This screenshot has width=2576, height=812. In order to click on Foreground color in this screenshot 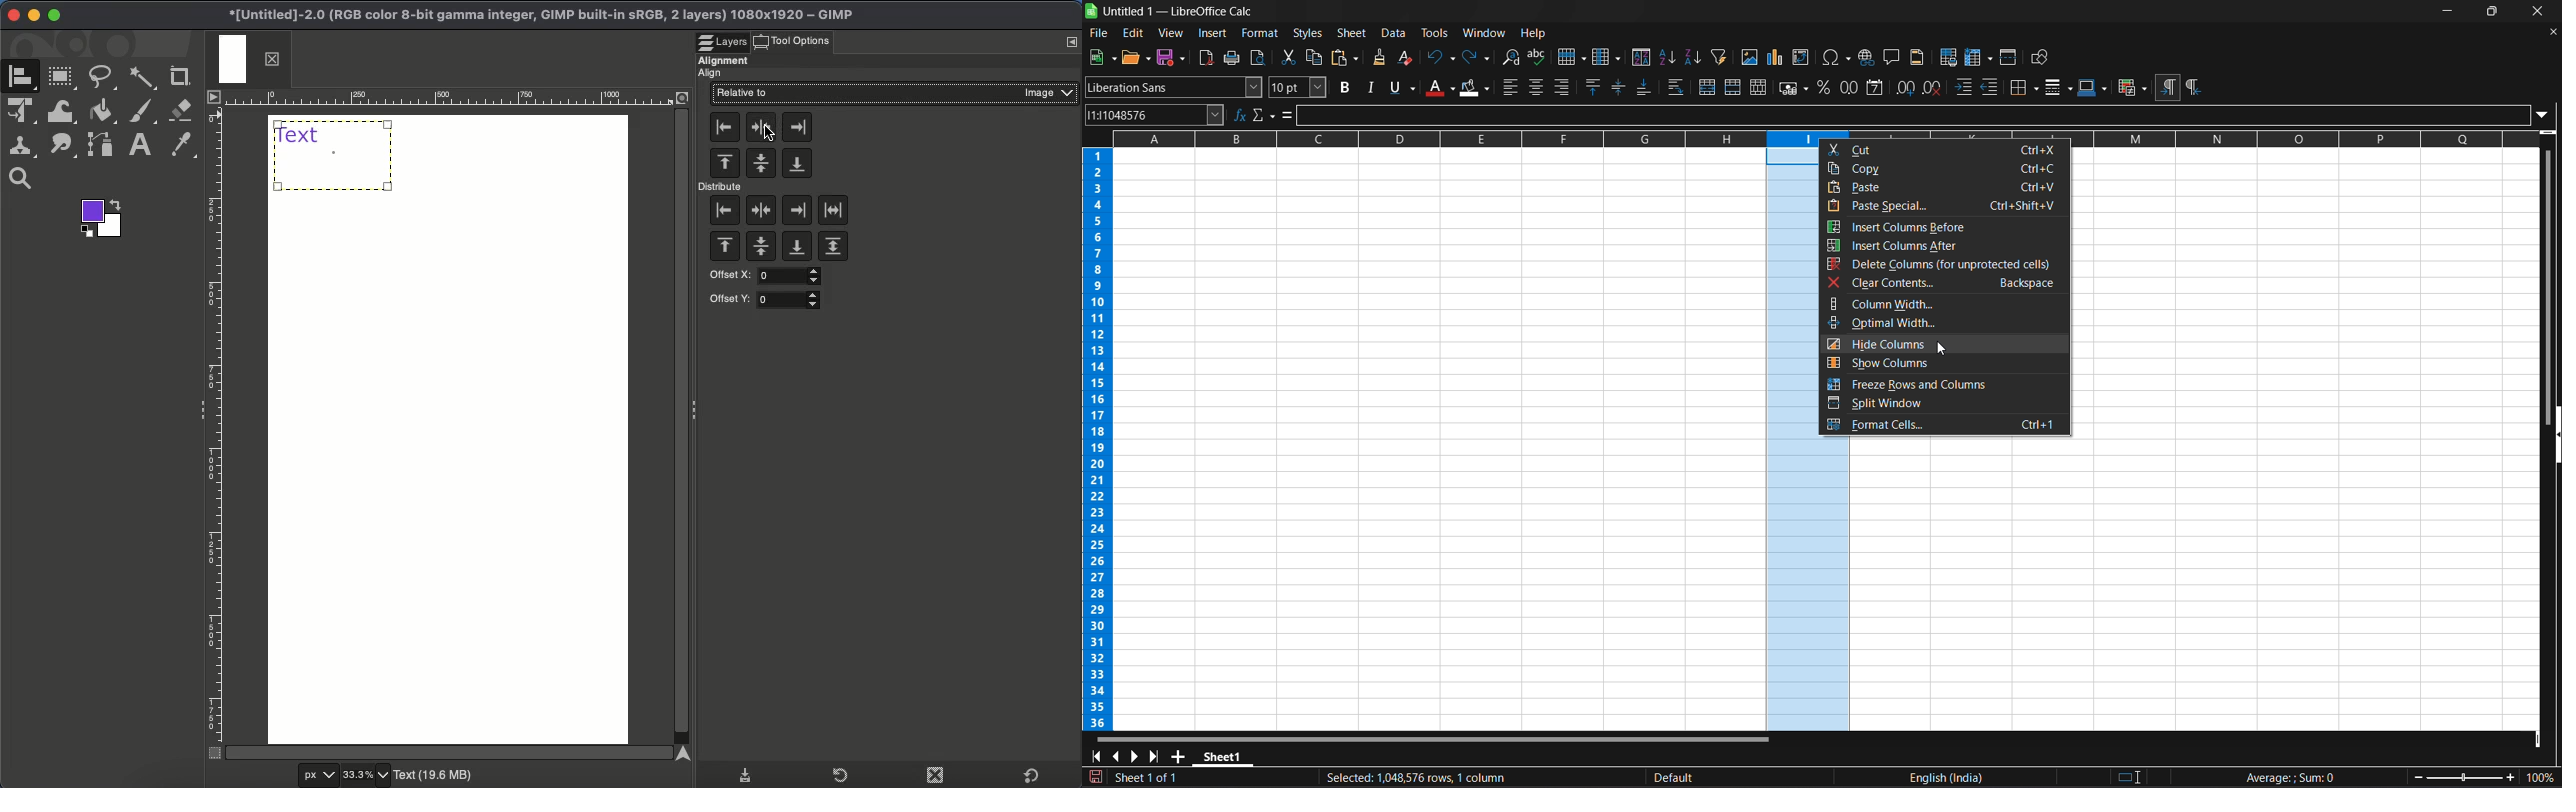, I will do `click(103, 218)`.